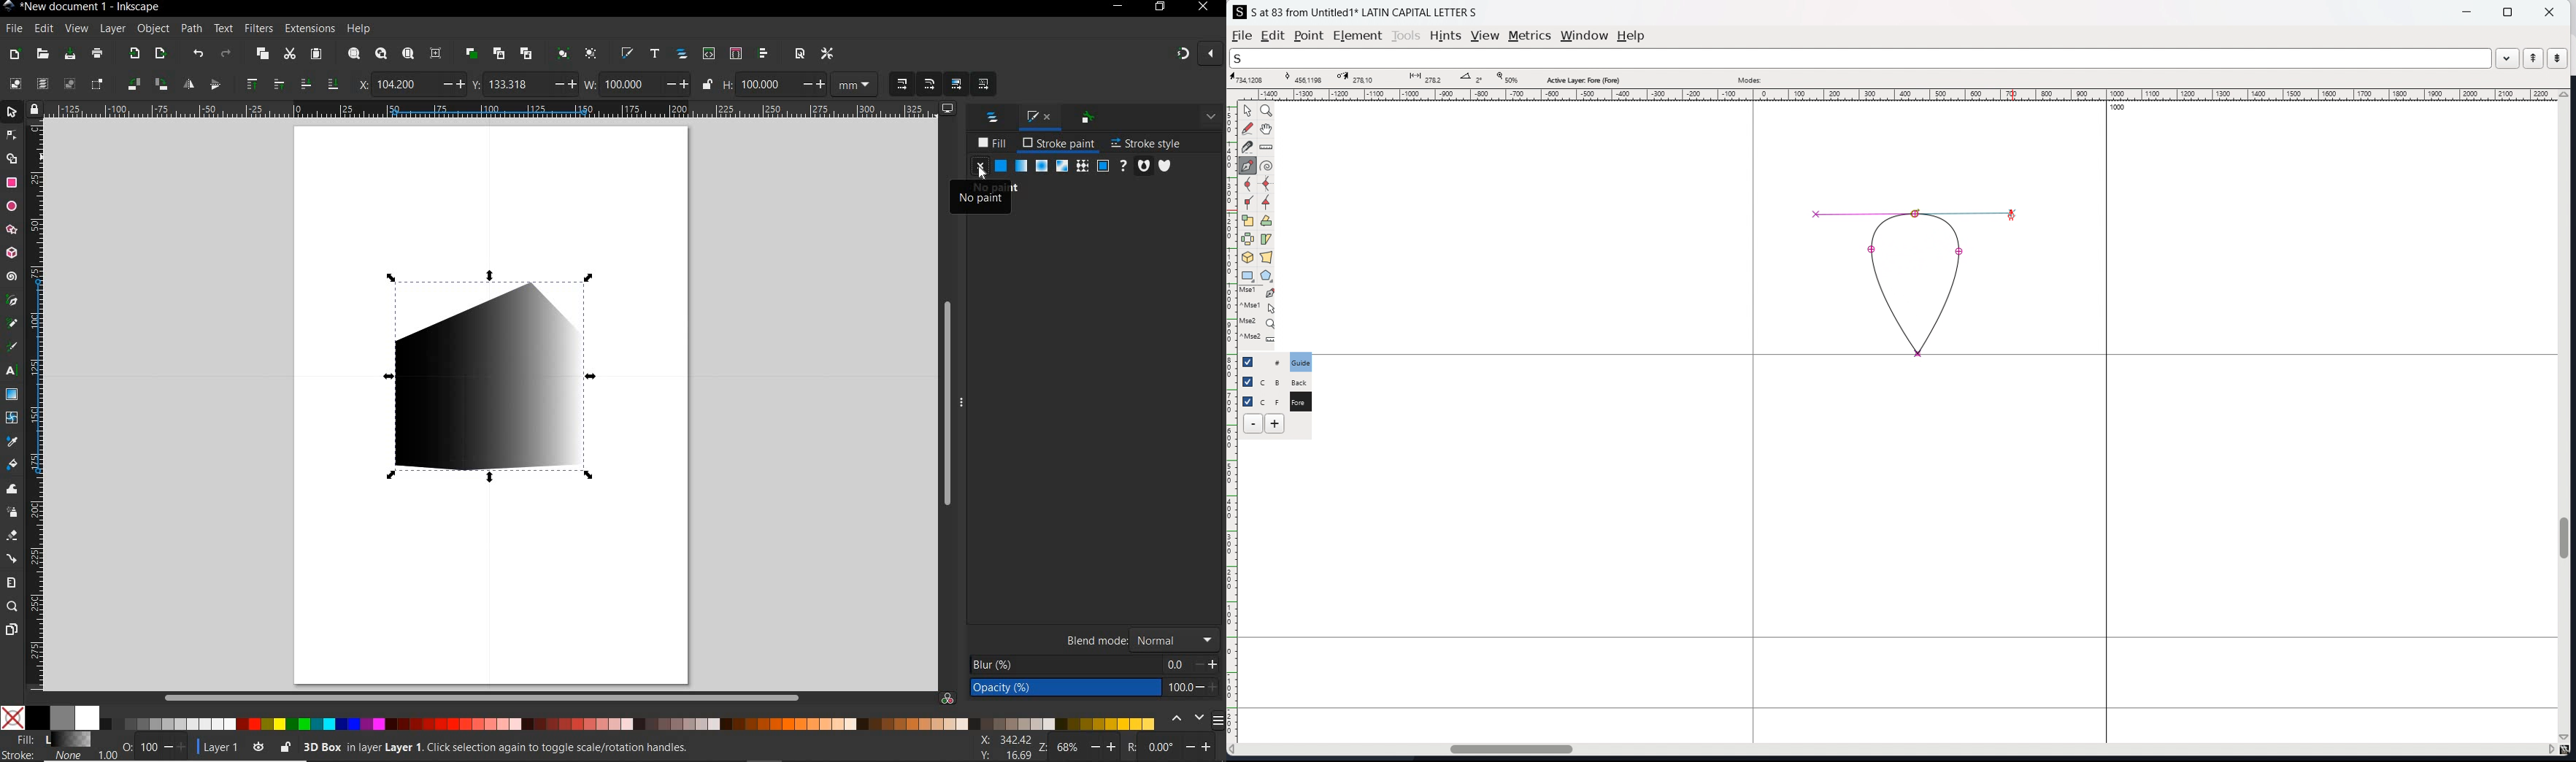 The height and width of the screenshot is (784, 2576). Describe the element at coordinates (1258, 307) in the screenshot. I see `^Mse1` at that location.